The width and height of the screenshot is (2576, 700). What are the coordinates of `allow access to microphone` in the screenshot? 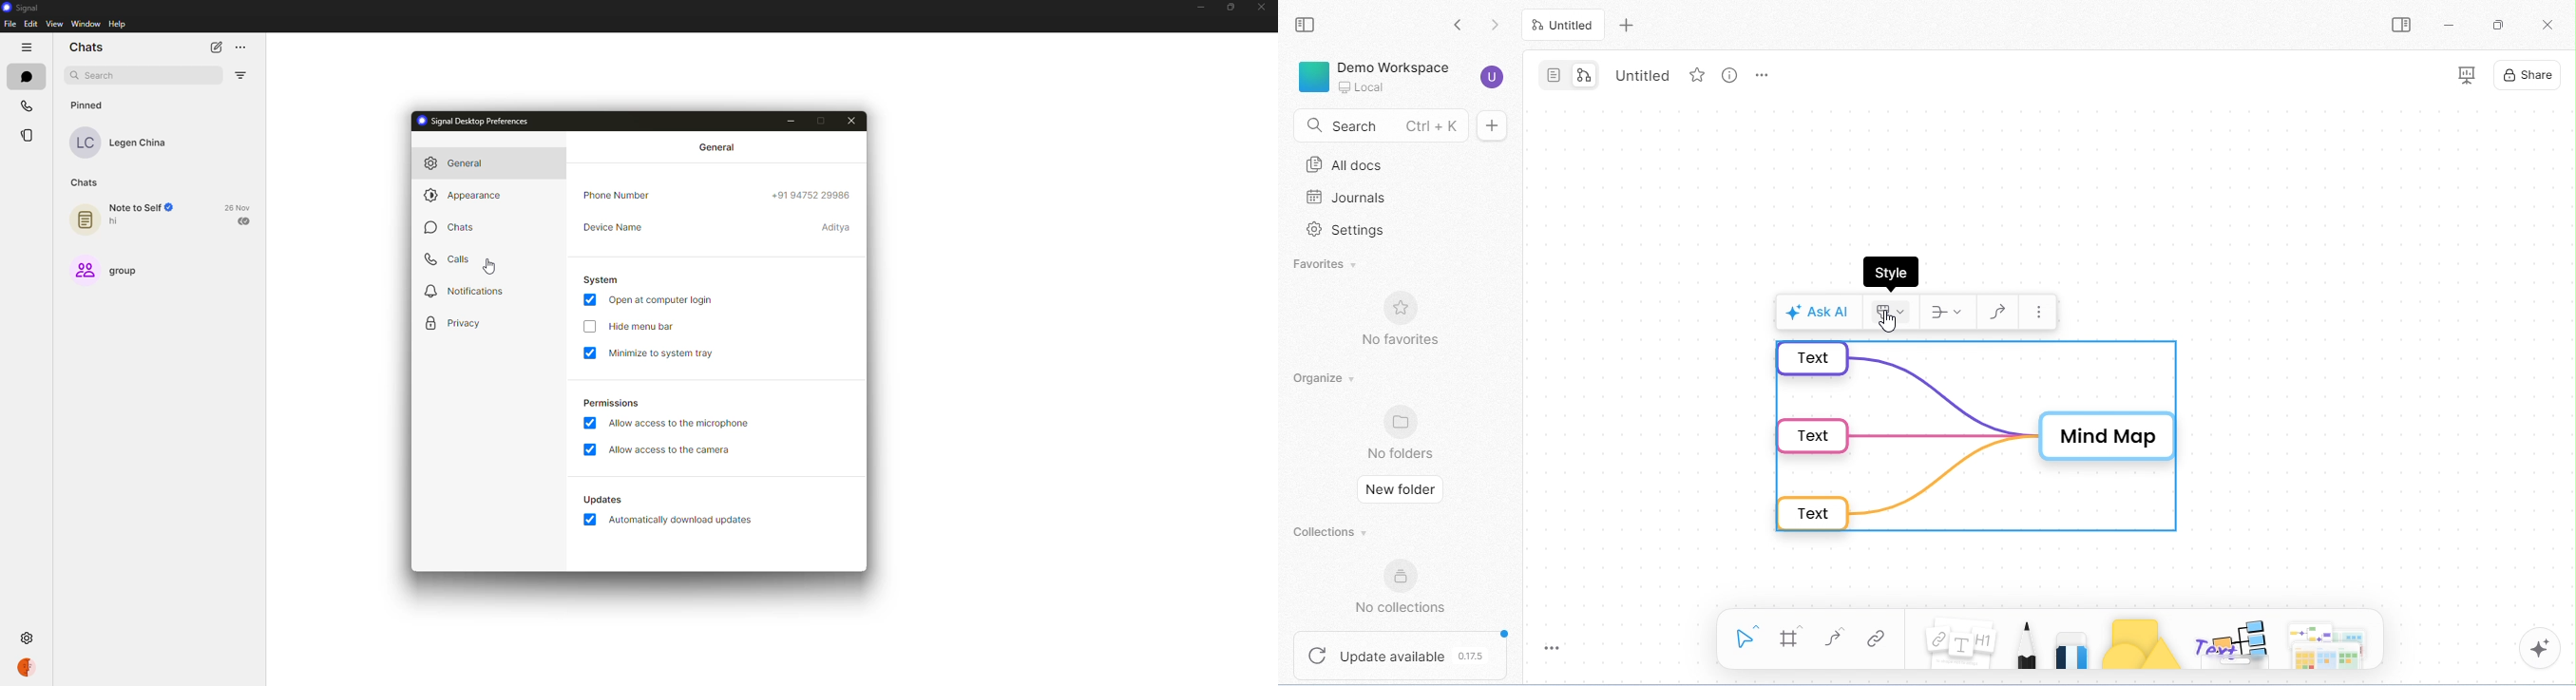 It's located at (684, 422).